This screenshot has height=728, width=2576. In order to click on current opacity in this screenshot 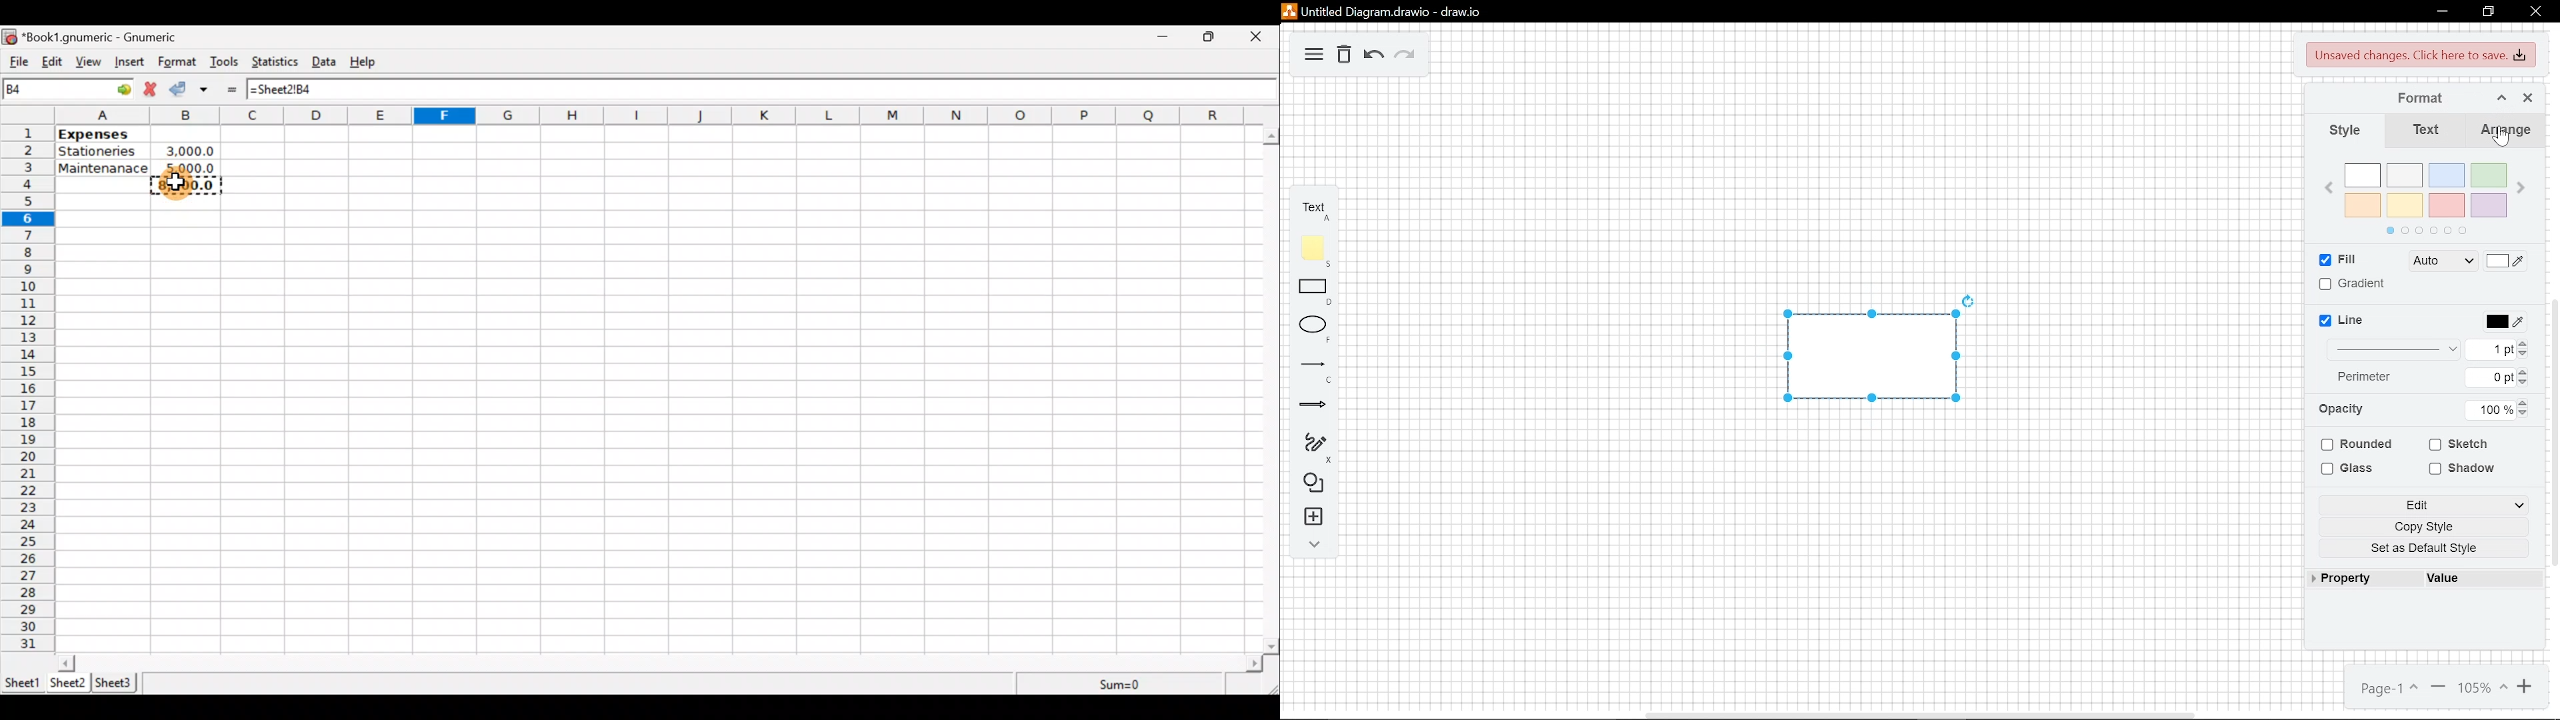, I will do `click(2488, 410)`.